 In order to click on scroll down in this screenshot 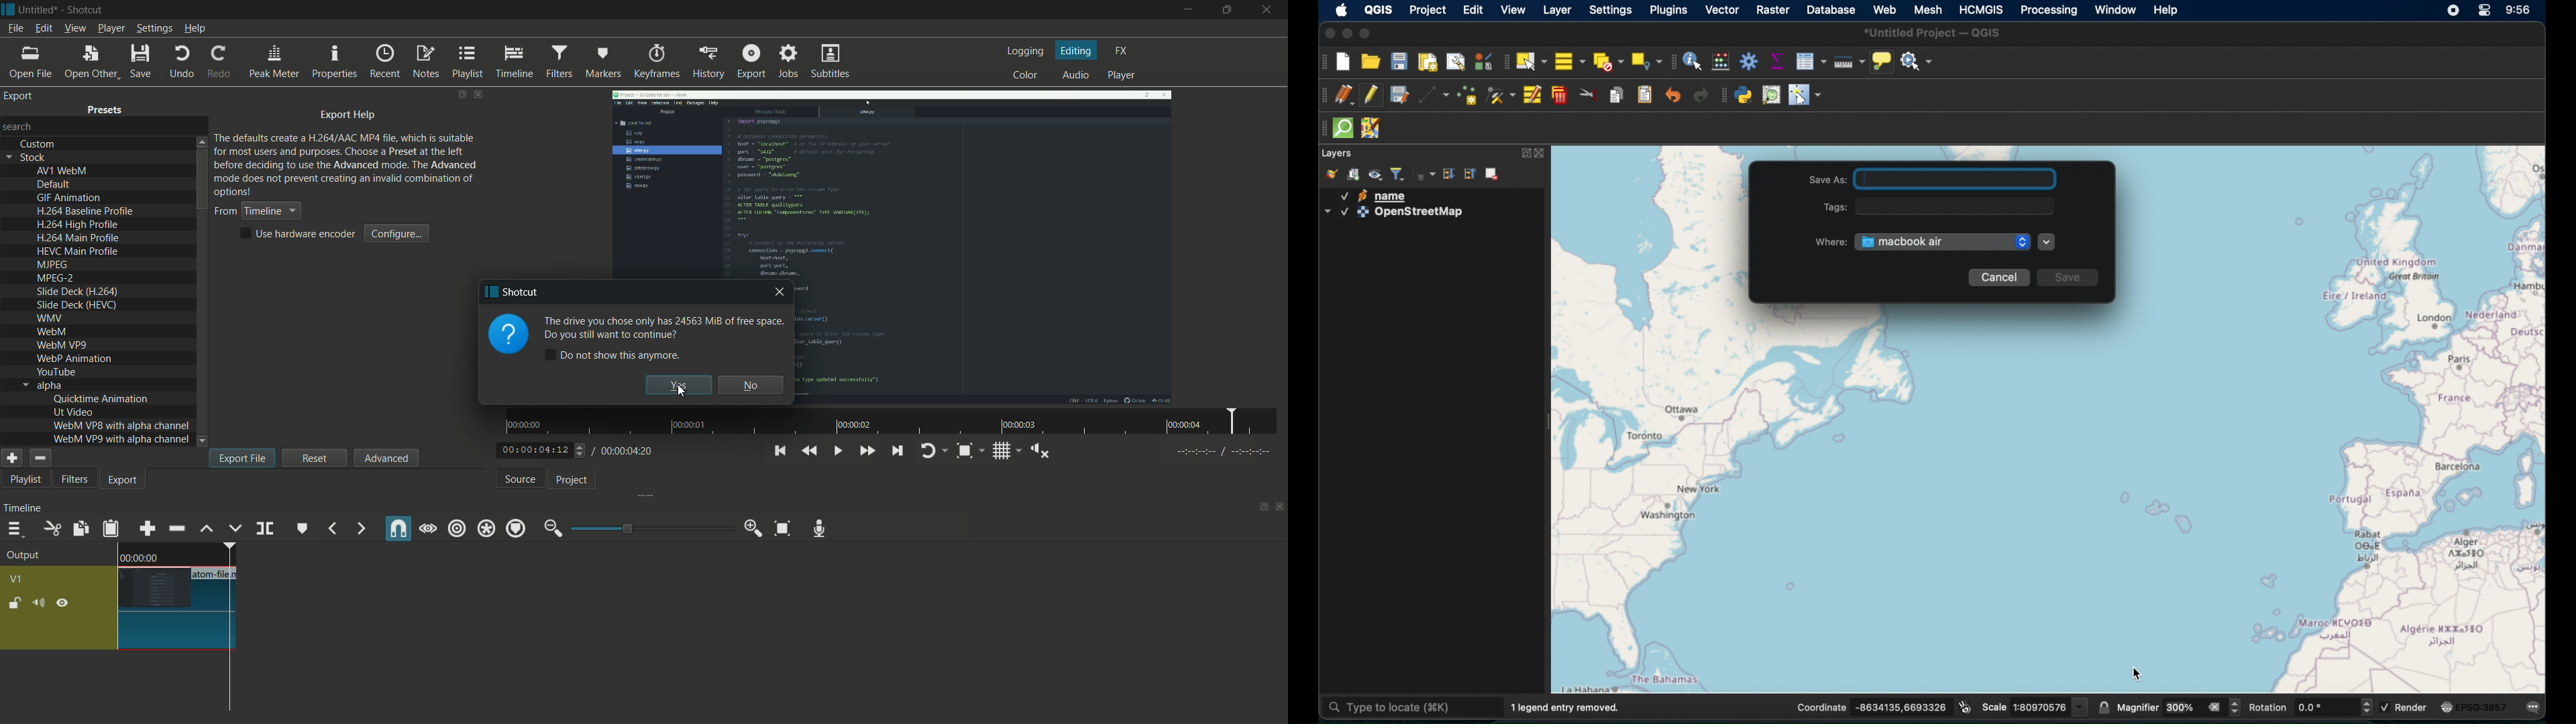, I will do `click(203, 441)`.